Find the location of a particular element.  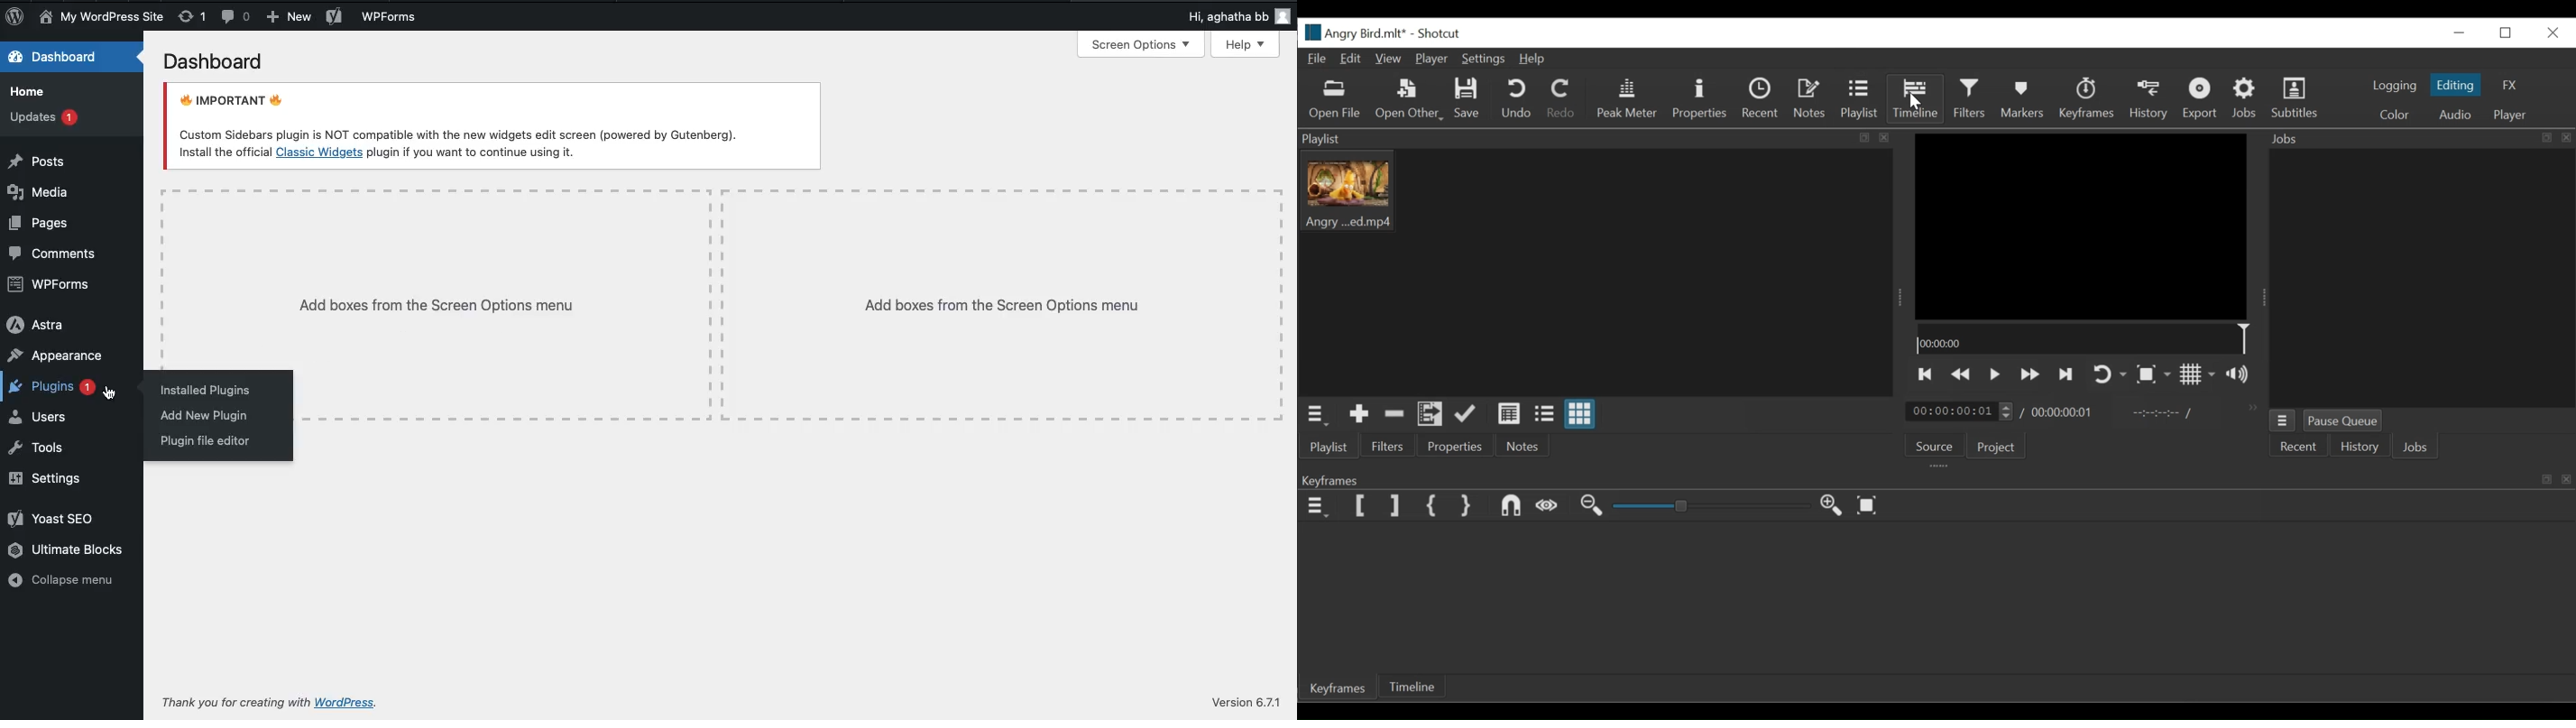

Player is located at coordinates (2511, 114).